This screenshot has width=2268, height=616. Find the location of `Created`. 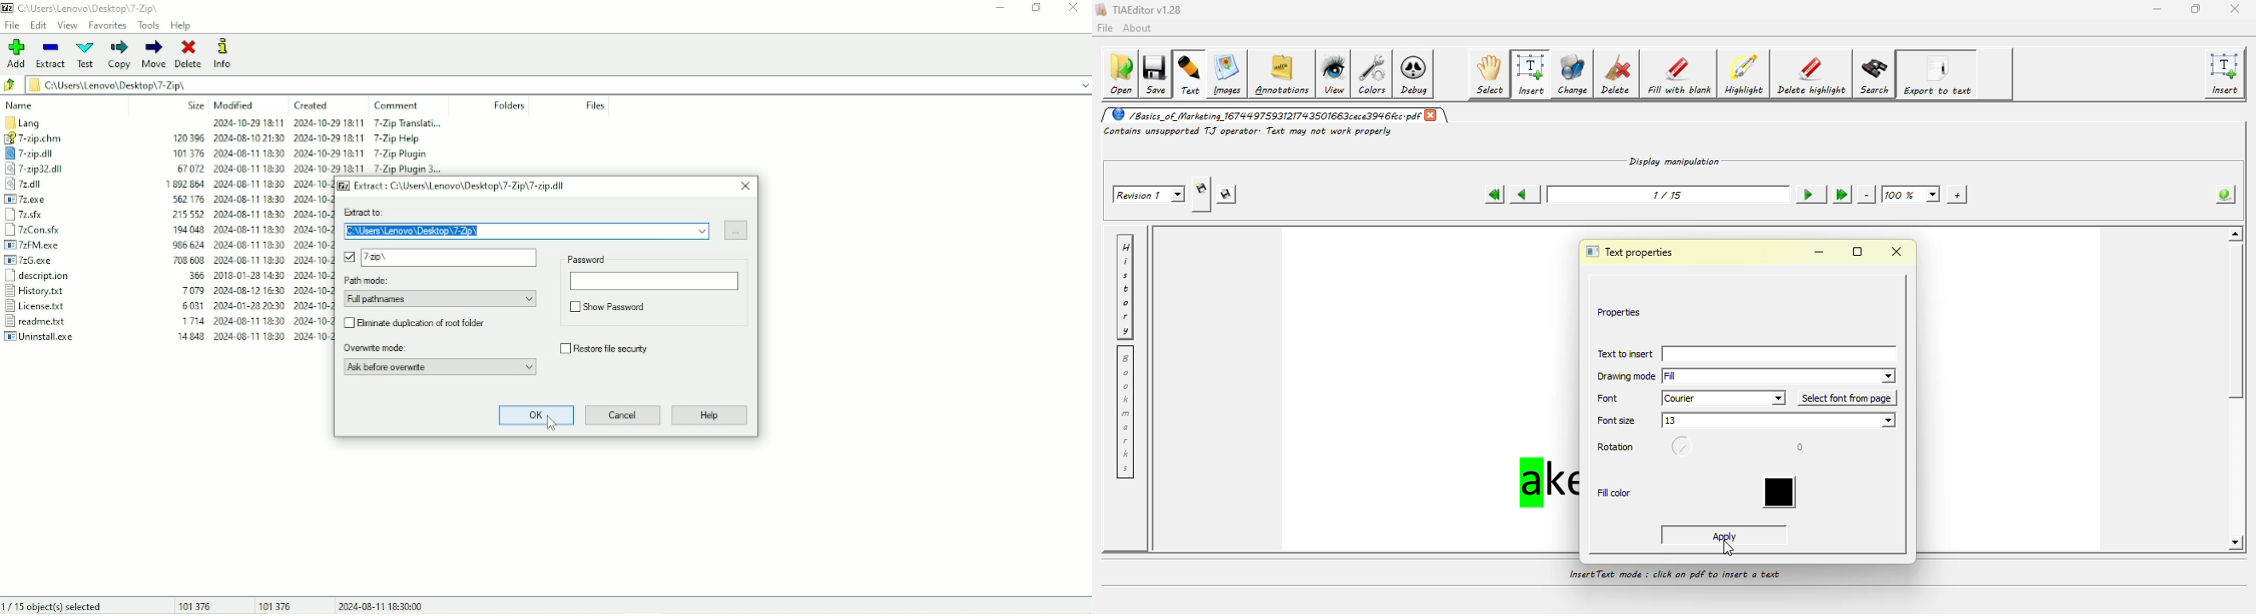

Created is located at coordinates (311, 106).